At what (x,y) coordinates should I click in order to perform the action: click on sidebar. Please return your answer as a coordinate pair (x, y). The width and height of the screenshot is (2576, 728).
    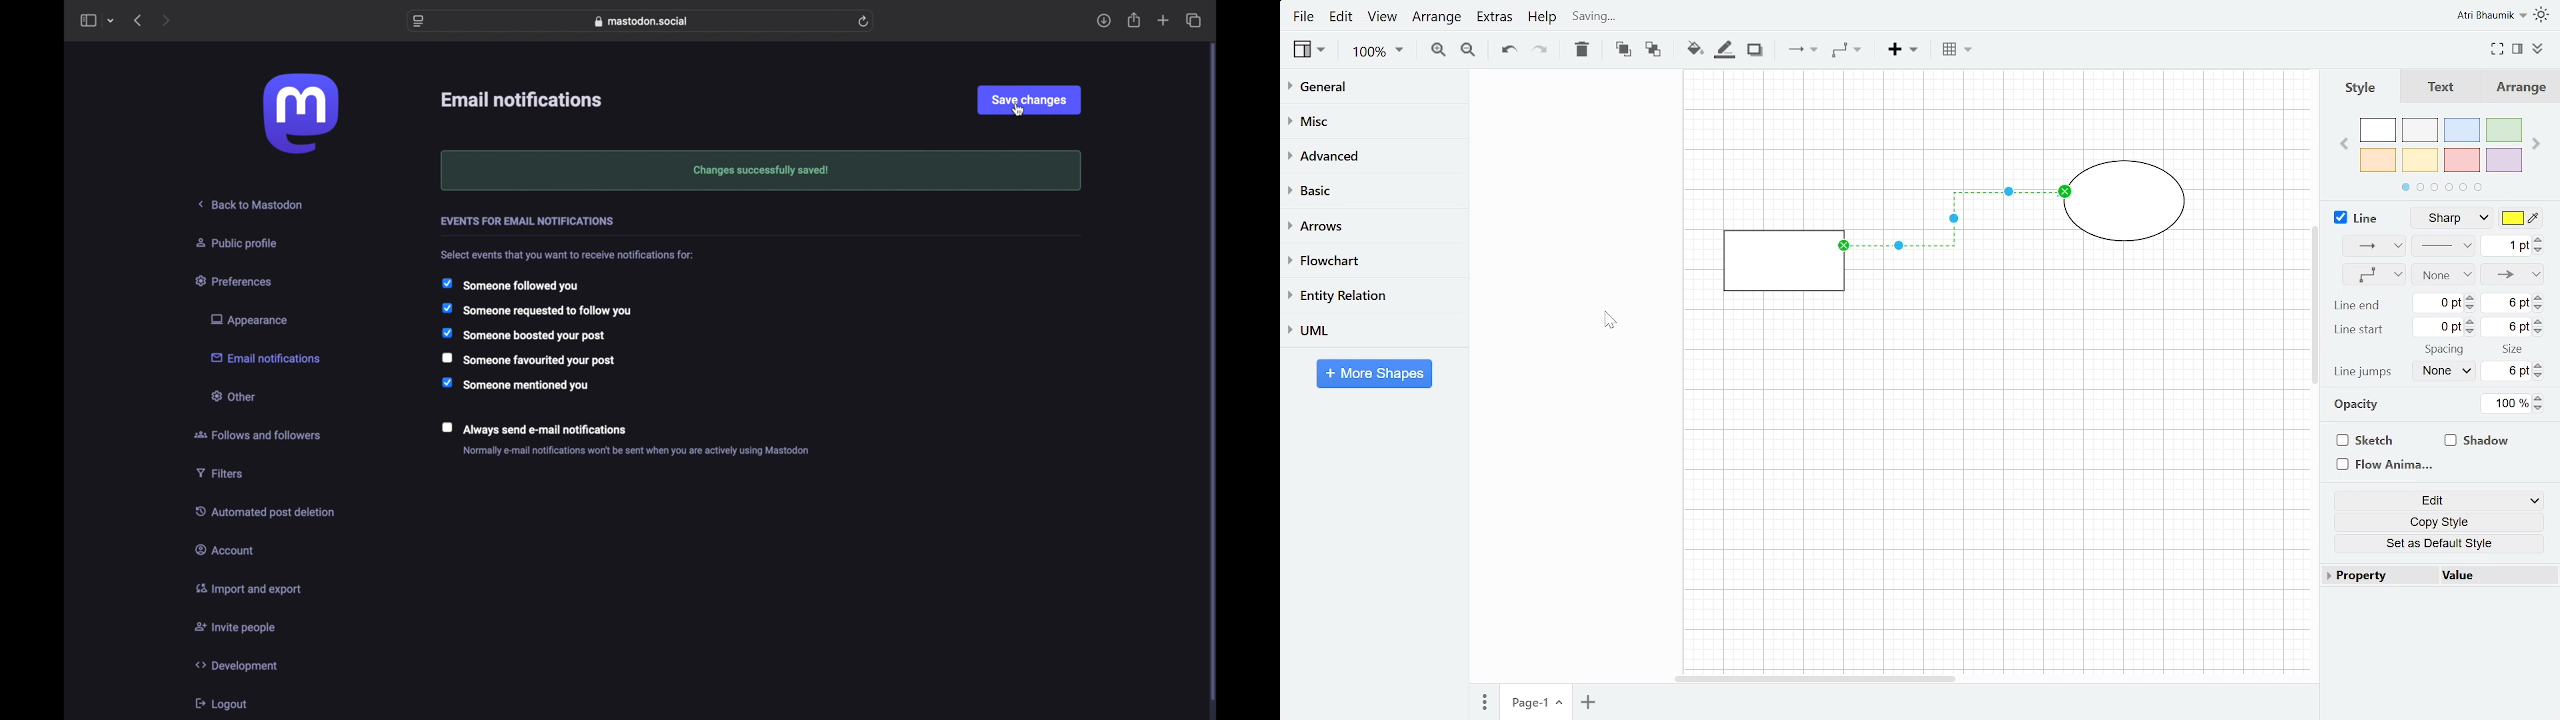
    Looking at the image, I should click on (87, 20).